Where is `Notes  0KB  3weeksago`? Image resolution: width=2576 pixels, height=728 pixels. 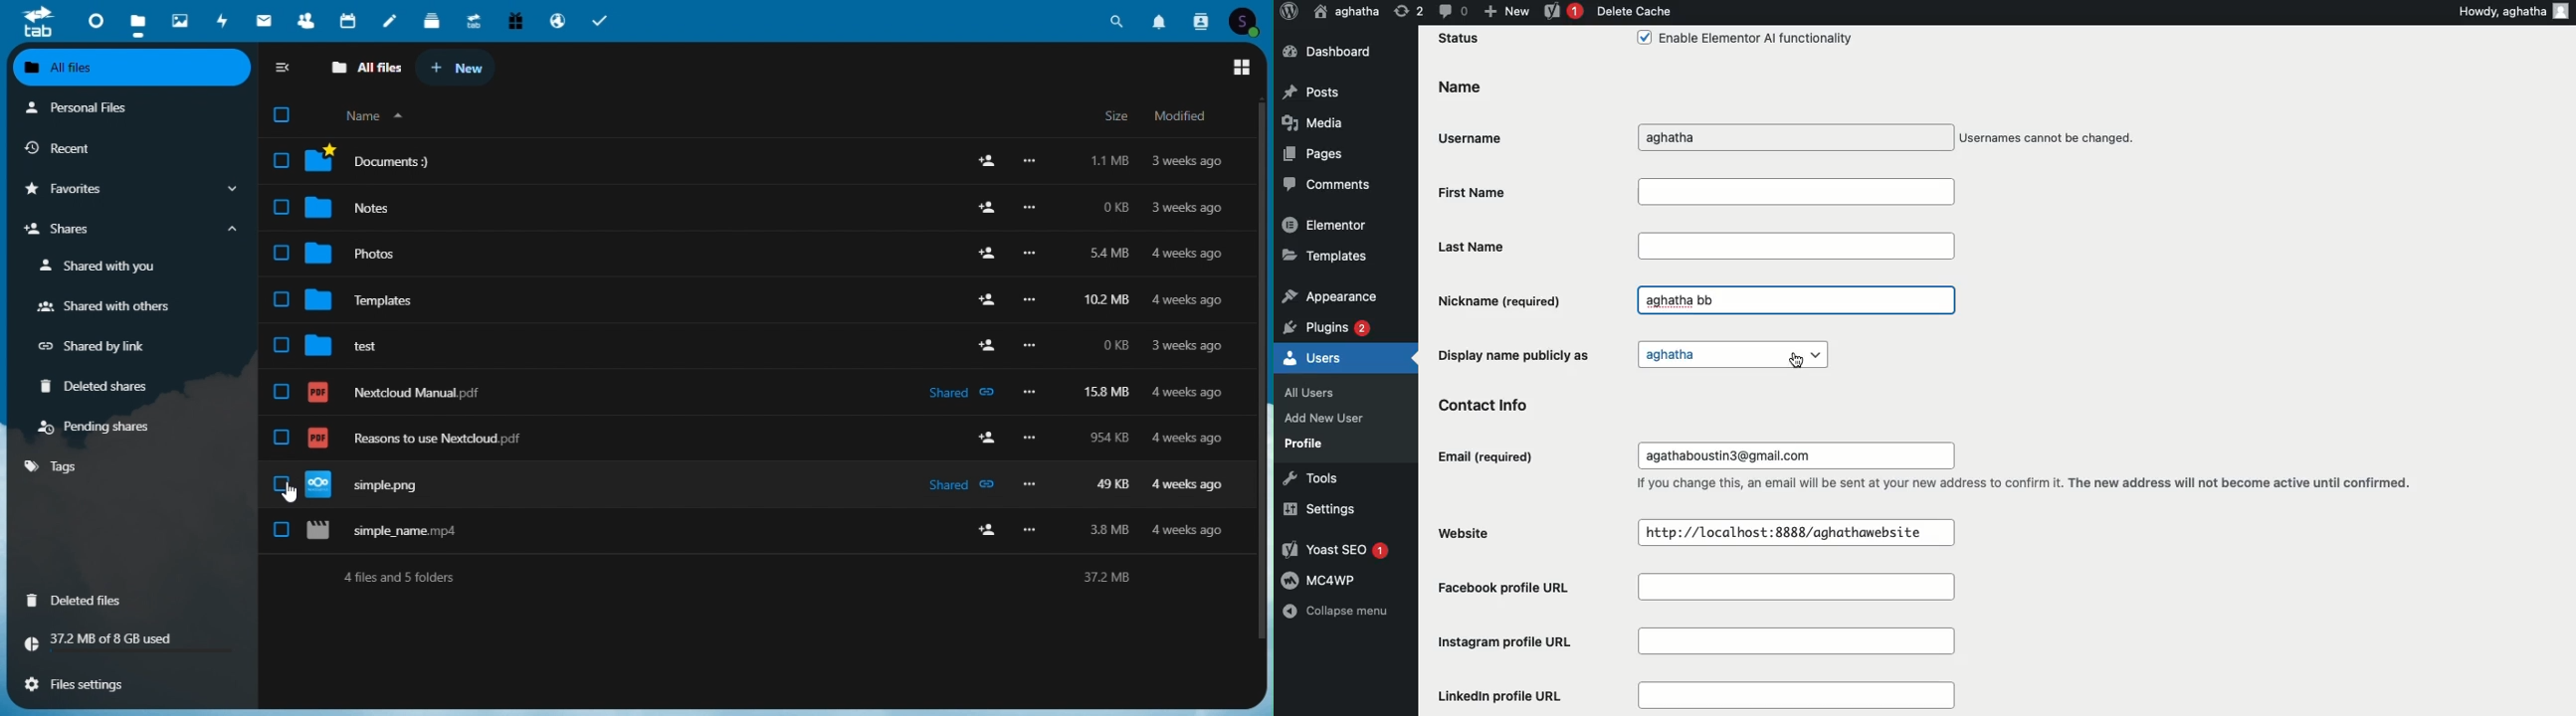
Notes  0KB  3weeksago is located at coordinates (757, 203).